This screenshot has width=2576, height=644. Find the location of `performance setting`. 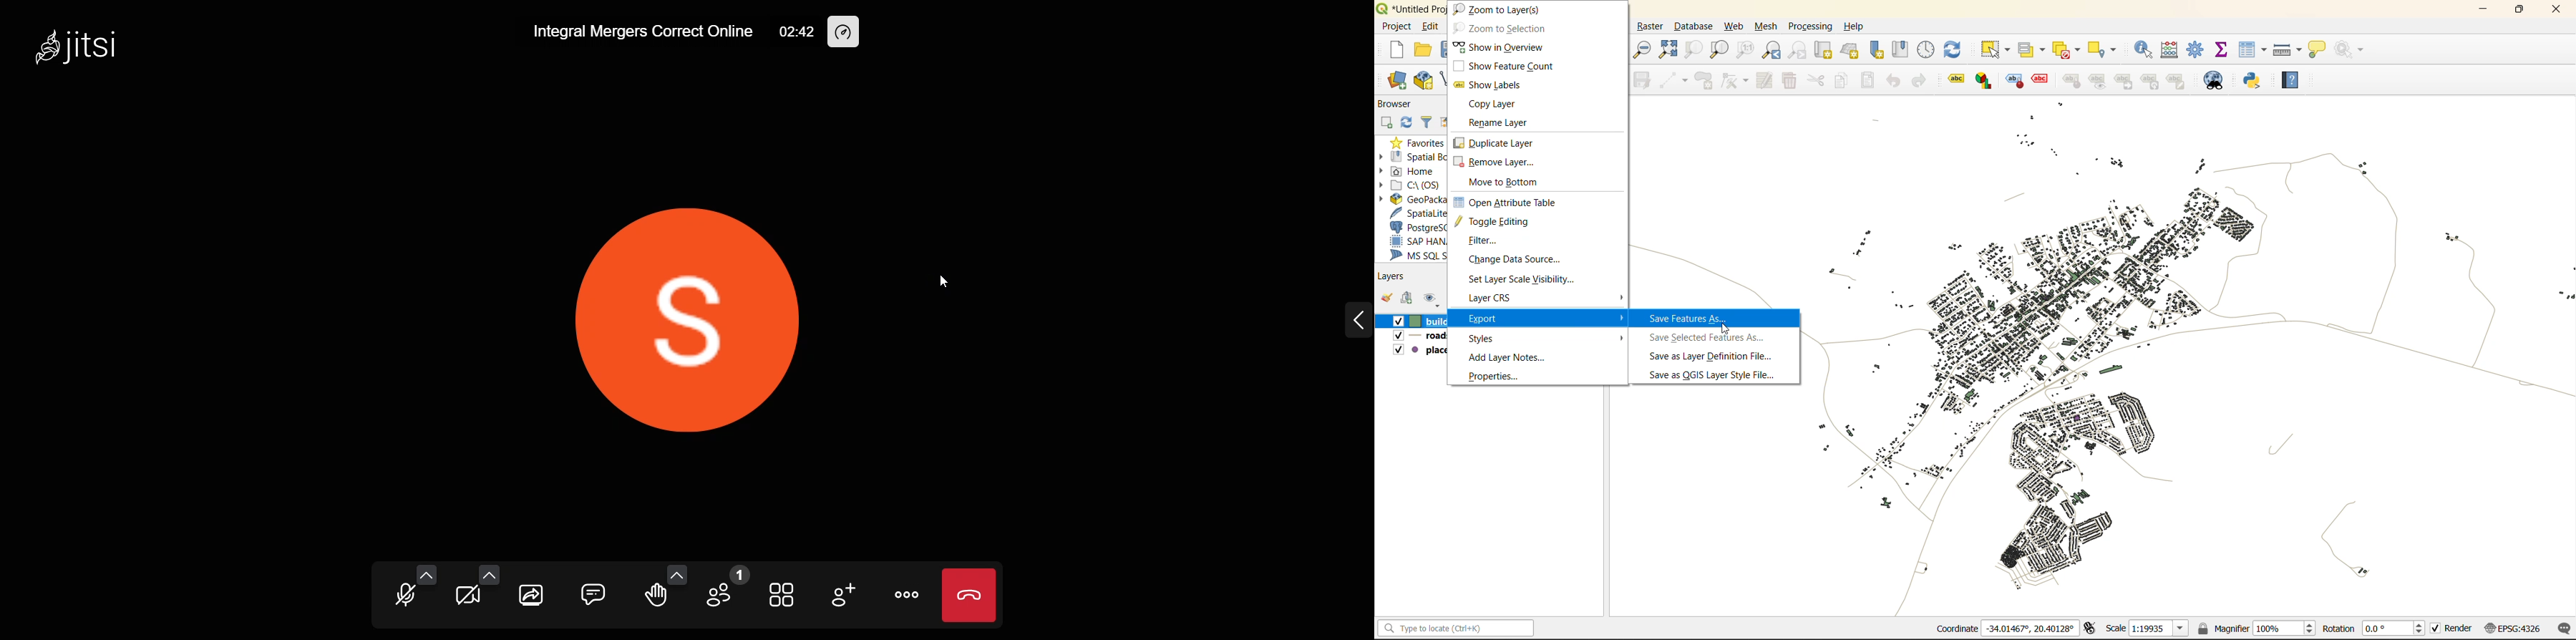

performance setting is located at coordinates (858, 31).